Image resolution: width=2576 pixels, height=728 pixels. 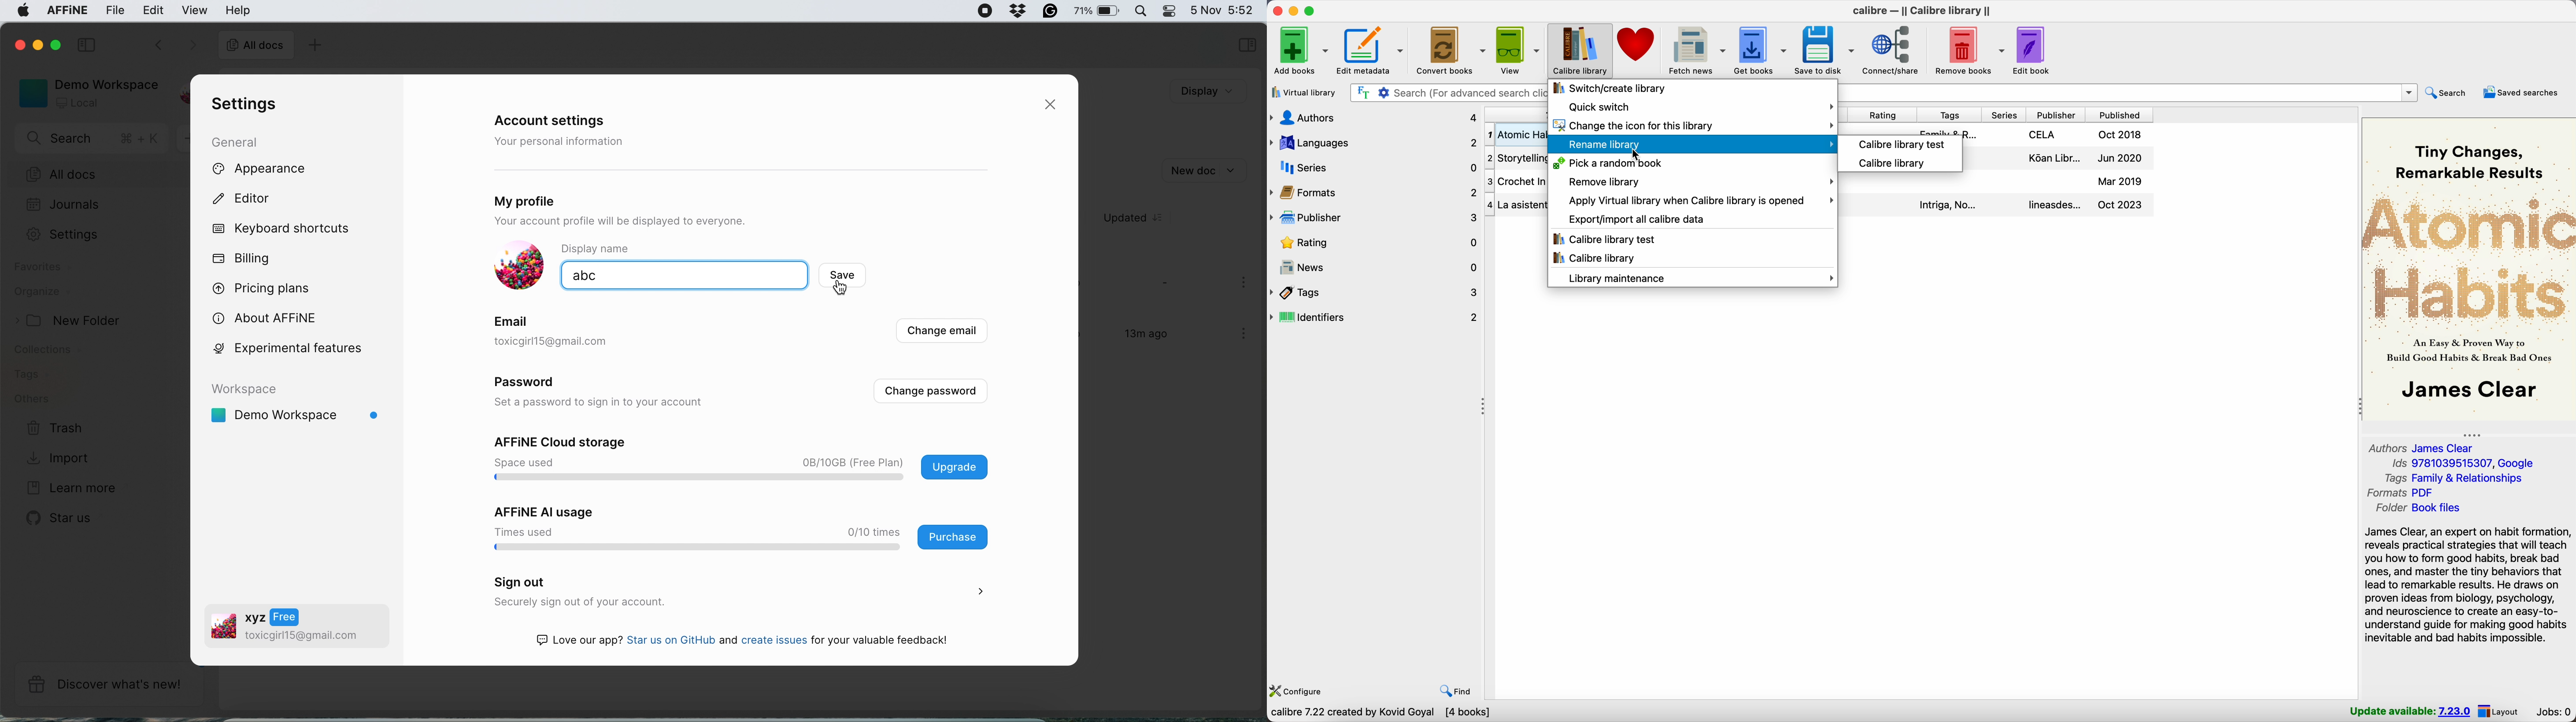 I want to click on pricing plans, so click(x=268, y=287).